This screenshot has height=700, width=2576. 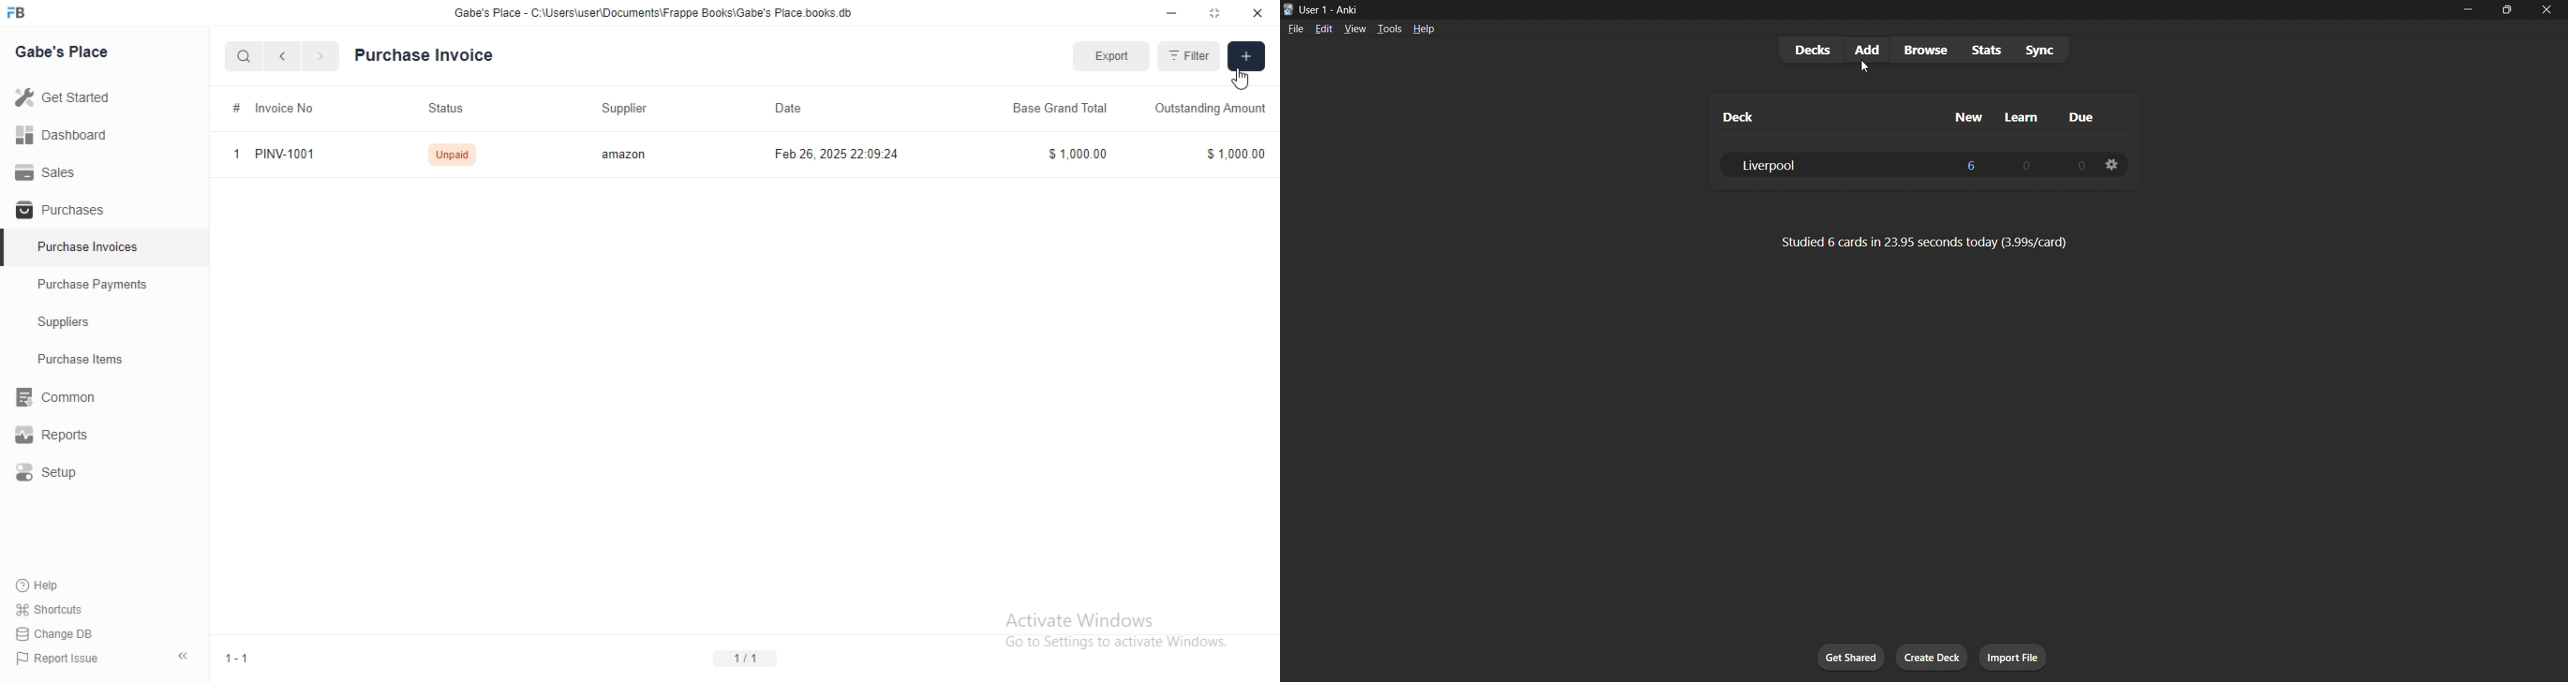 What do you see at coordinates (1925, 242) in the screenshot?
I see `card stats` at bounding box center [1925, 242].